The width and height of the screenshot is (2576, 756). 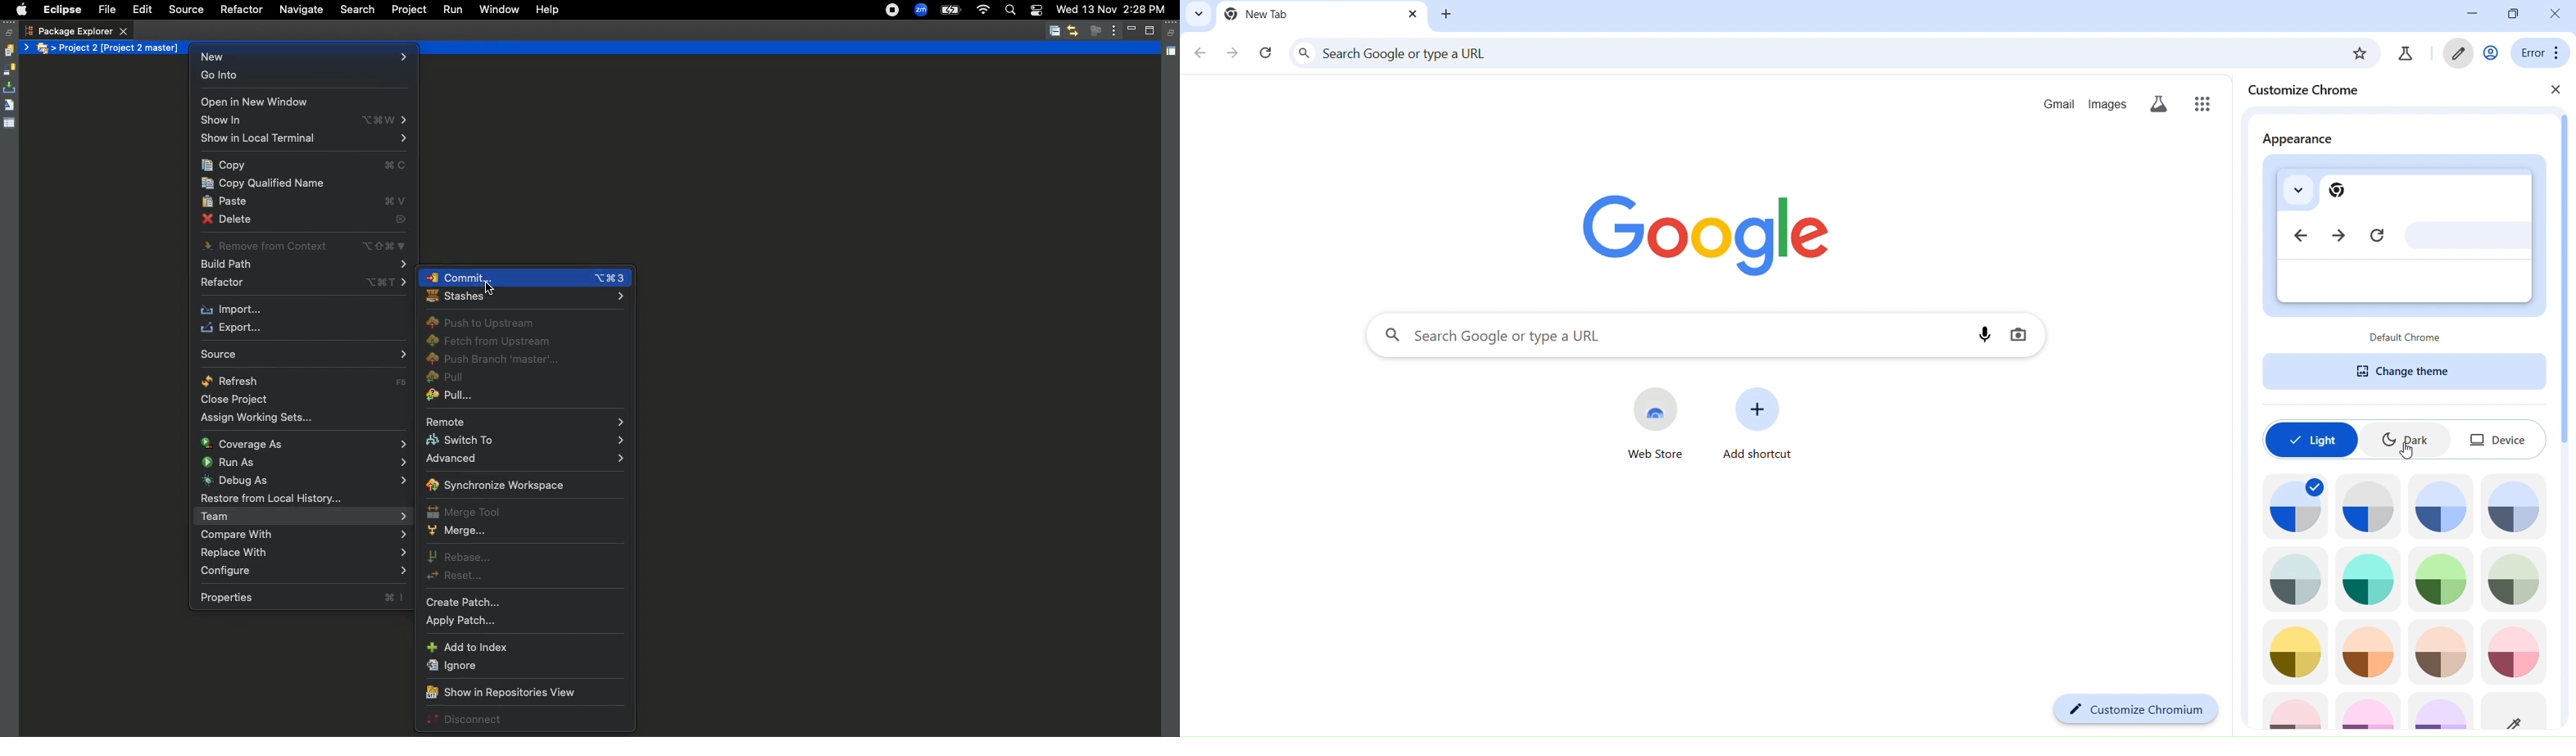 I want to click on Zoom, so click(x=921, y=11).